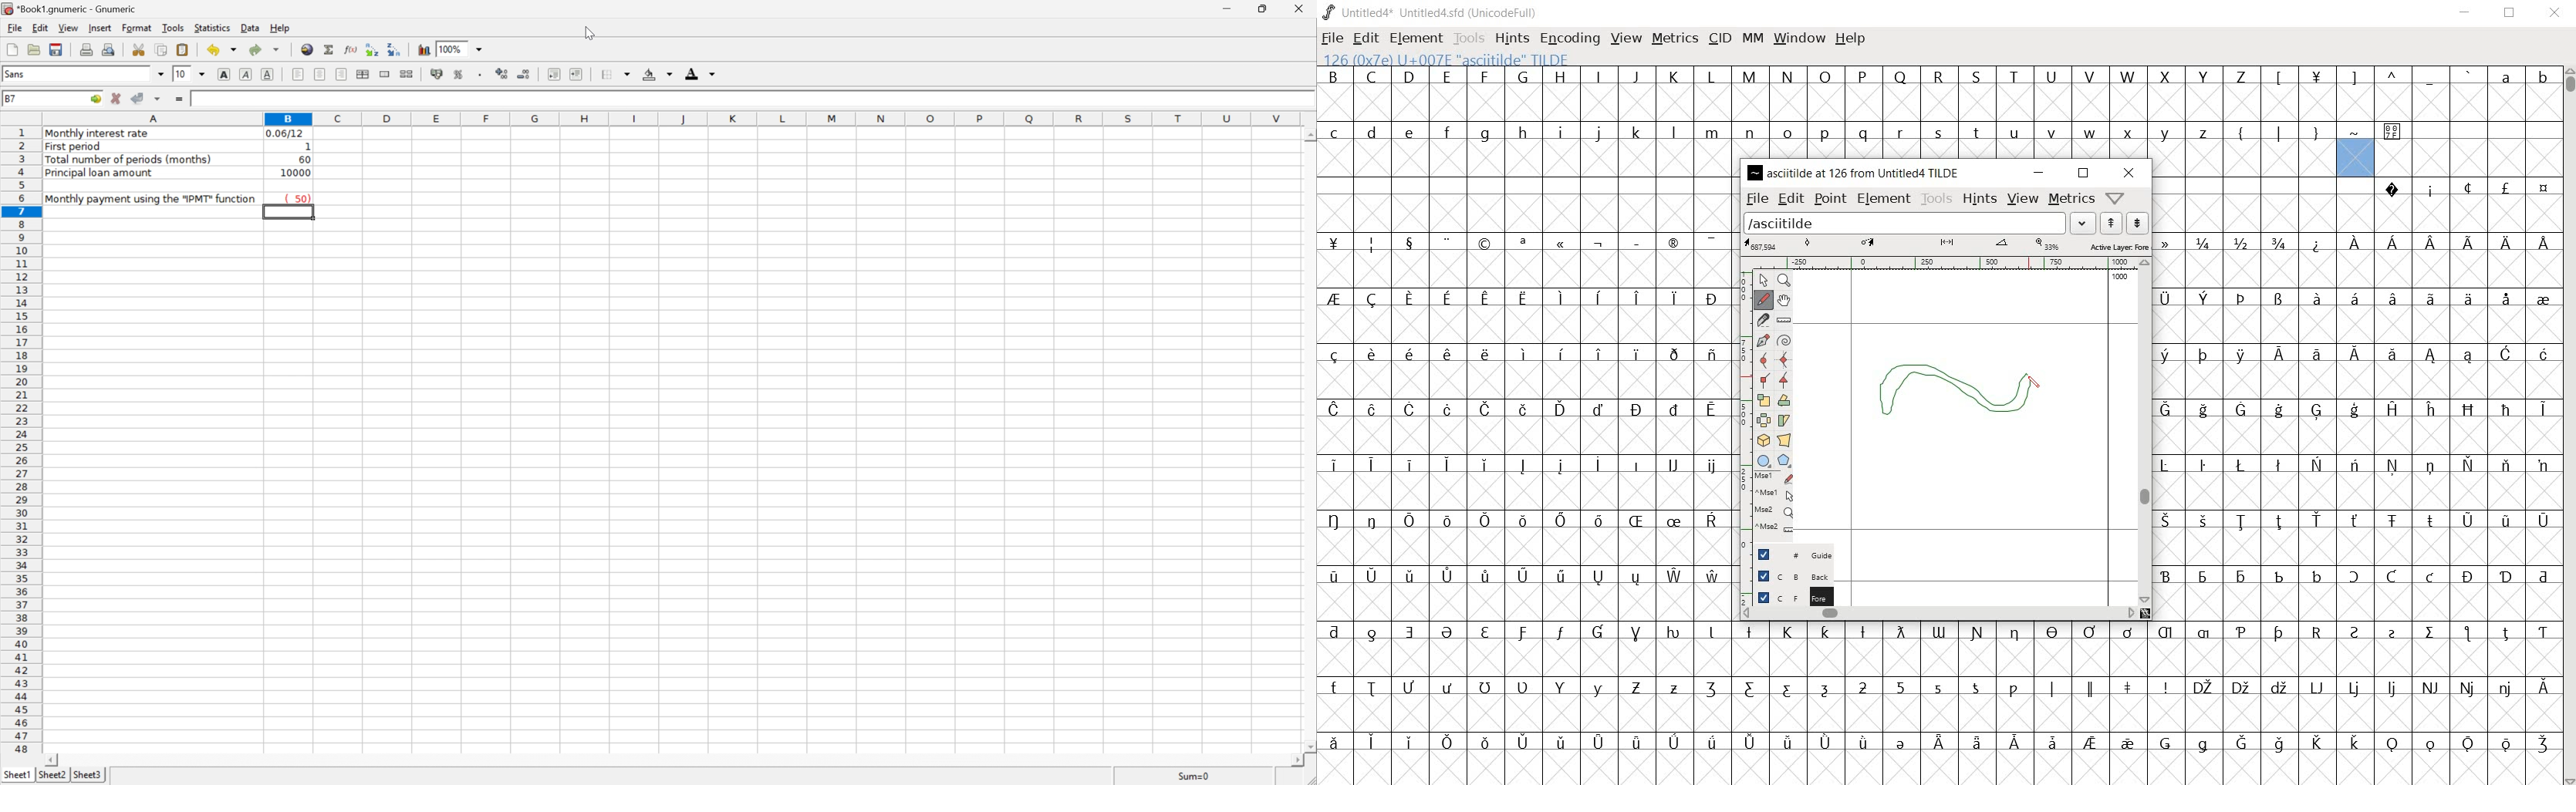 This screenshot has height=812, width=2576. I want to click on Decrease indent, and align the contents to the left, so click(553, 74).